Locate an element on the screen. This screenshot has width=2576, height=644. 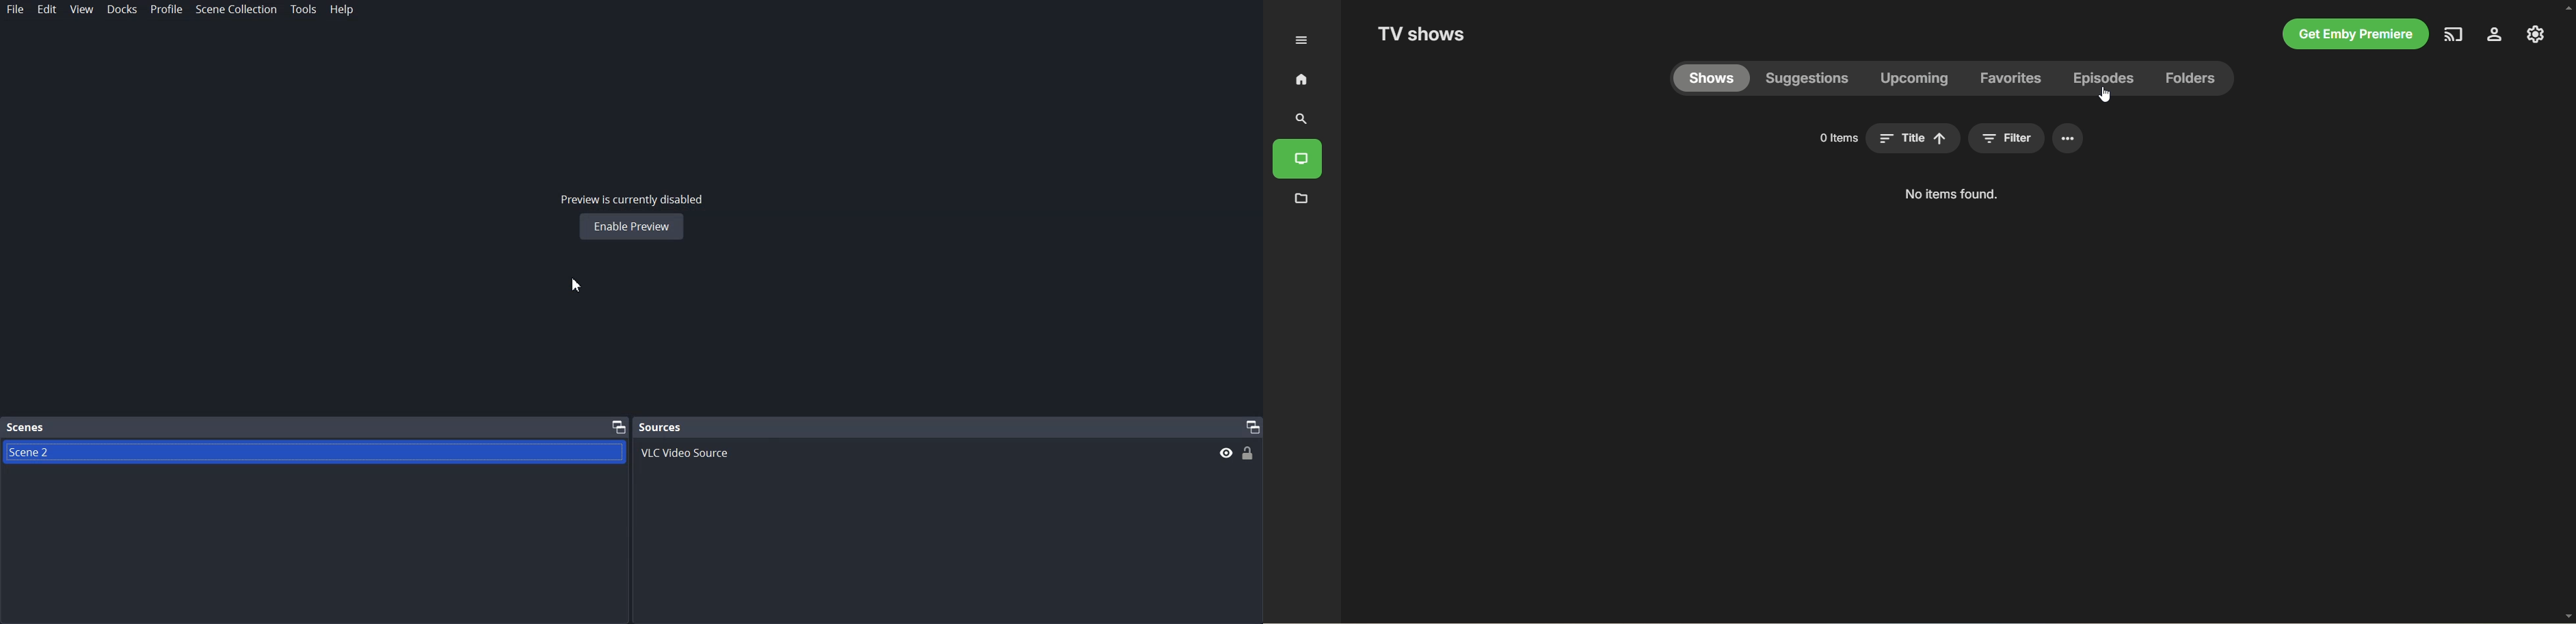
hide/display is located at coordinates (1226, 453).